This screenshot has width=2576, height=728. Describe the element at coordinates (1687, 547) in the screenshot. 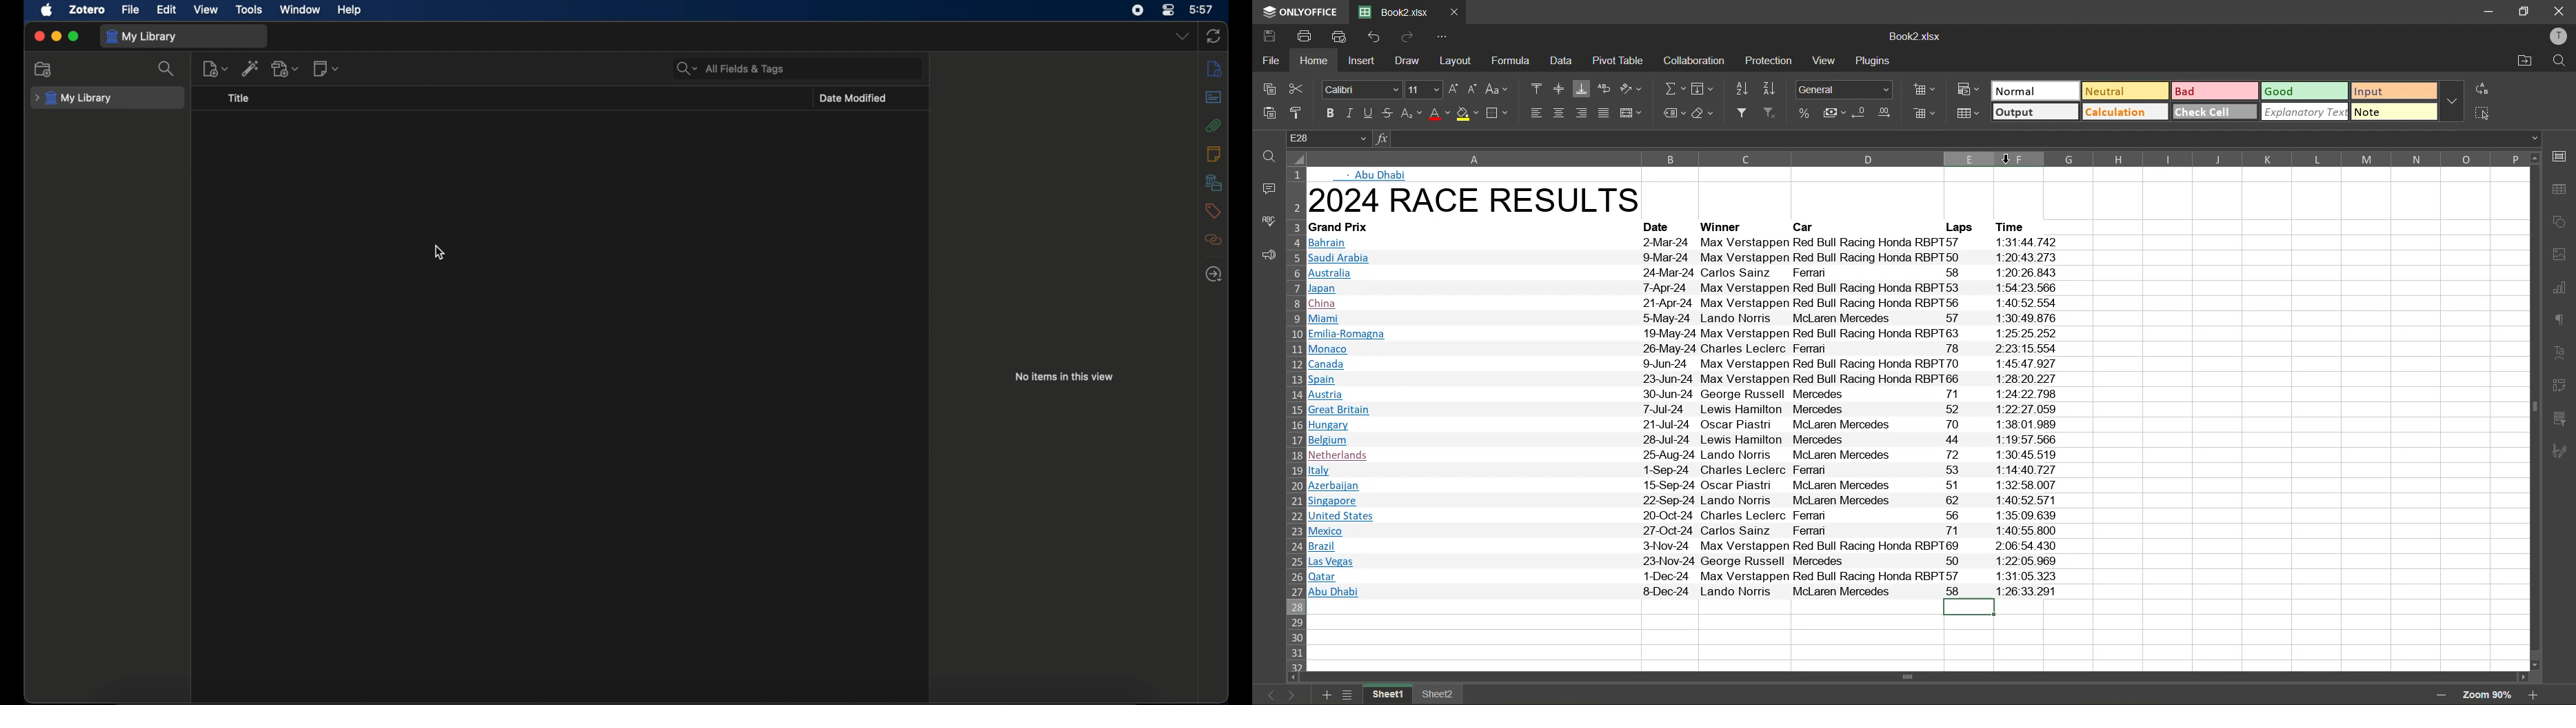

I see `Brazil 3-Nov-24 Max Verstappen Red Bull Racing Honda RBPT69 2:06:54.430` at that location.